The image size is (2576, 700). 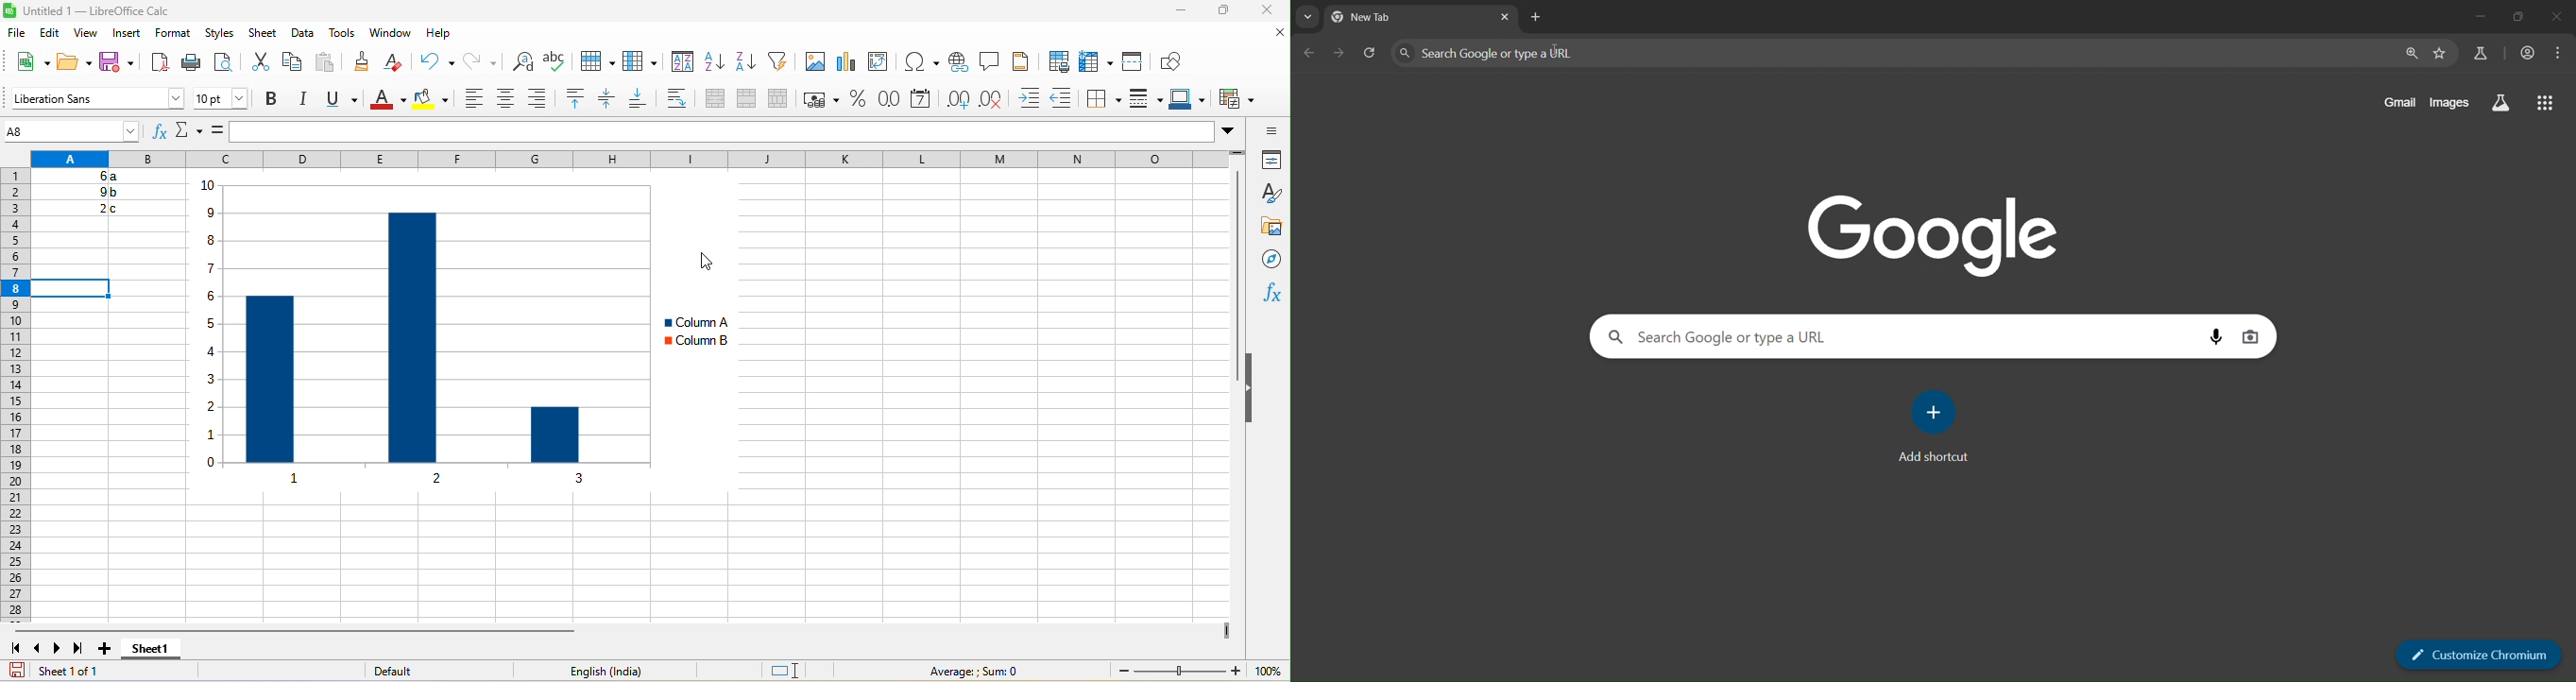 I want to click on borders, so click(x=1104, y=99).